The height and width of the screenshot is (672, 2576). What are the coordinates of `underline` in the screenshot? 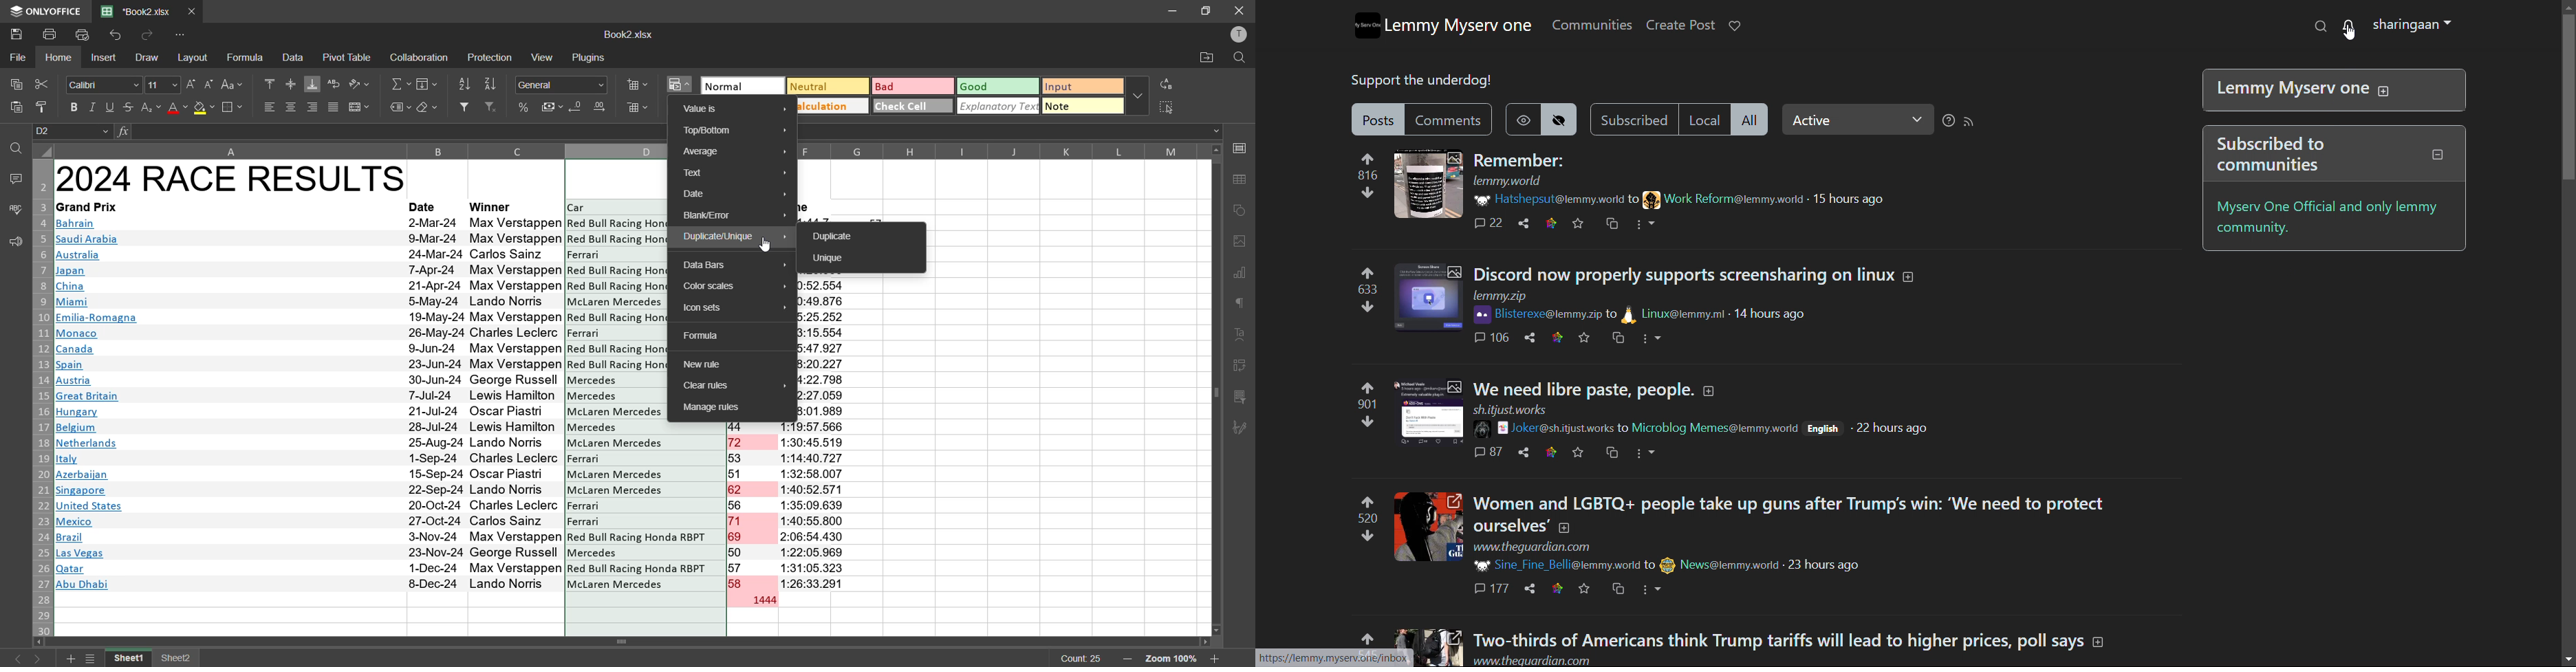 It's located at (111, 106).